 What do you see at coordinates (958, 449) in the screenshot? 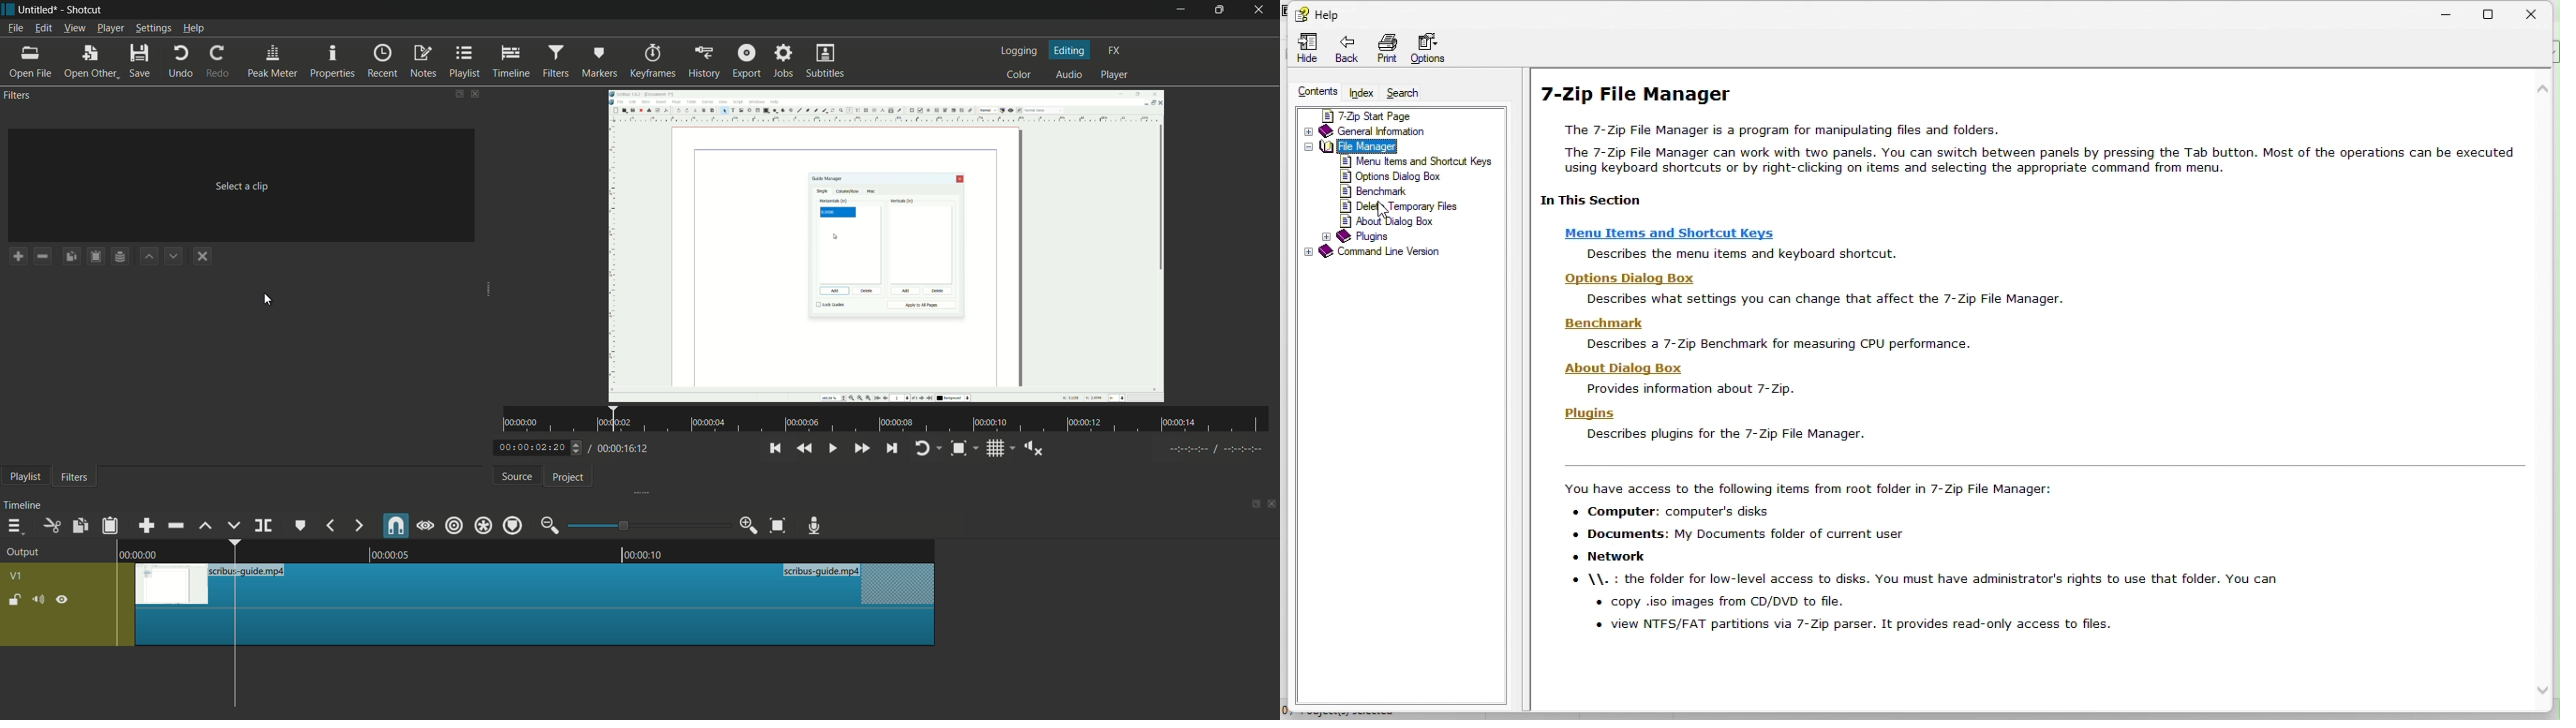
I see `toggle zoom` at bounding box center [958, 449].